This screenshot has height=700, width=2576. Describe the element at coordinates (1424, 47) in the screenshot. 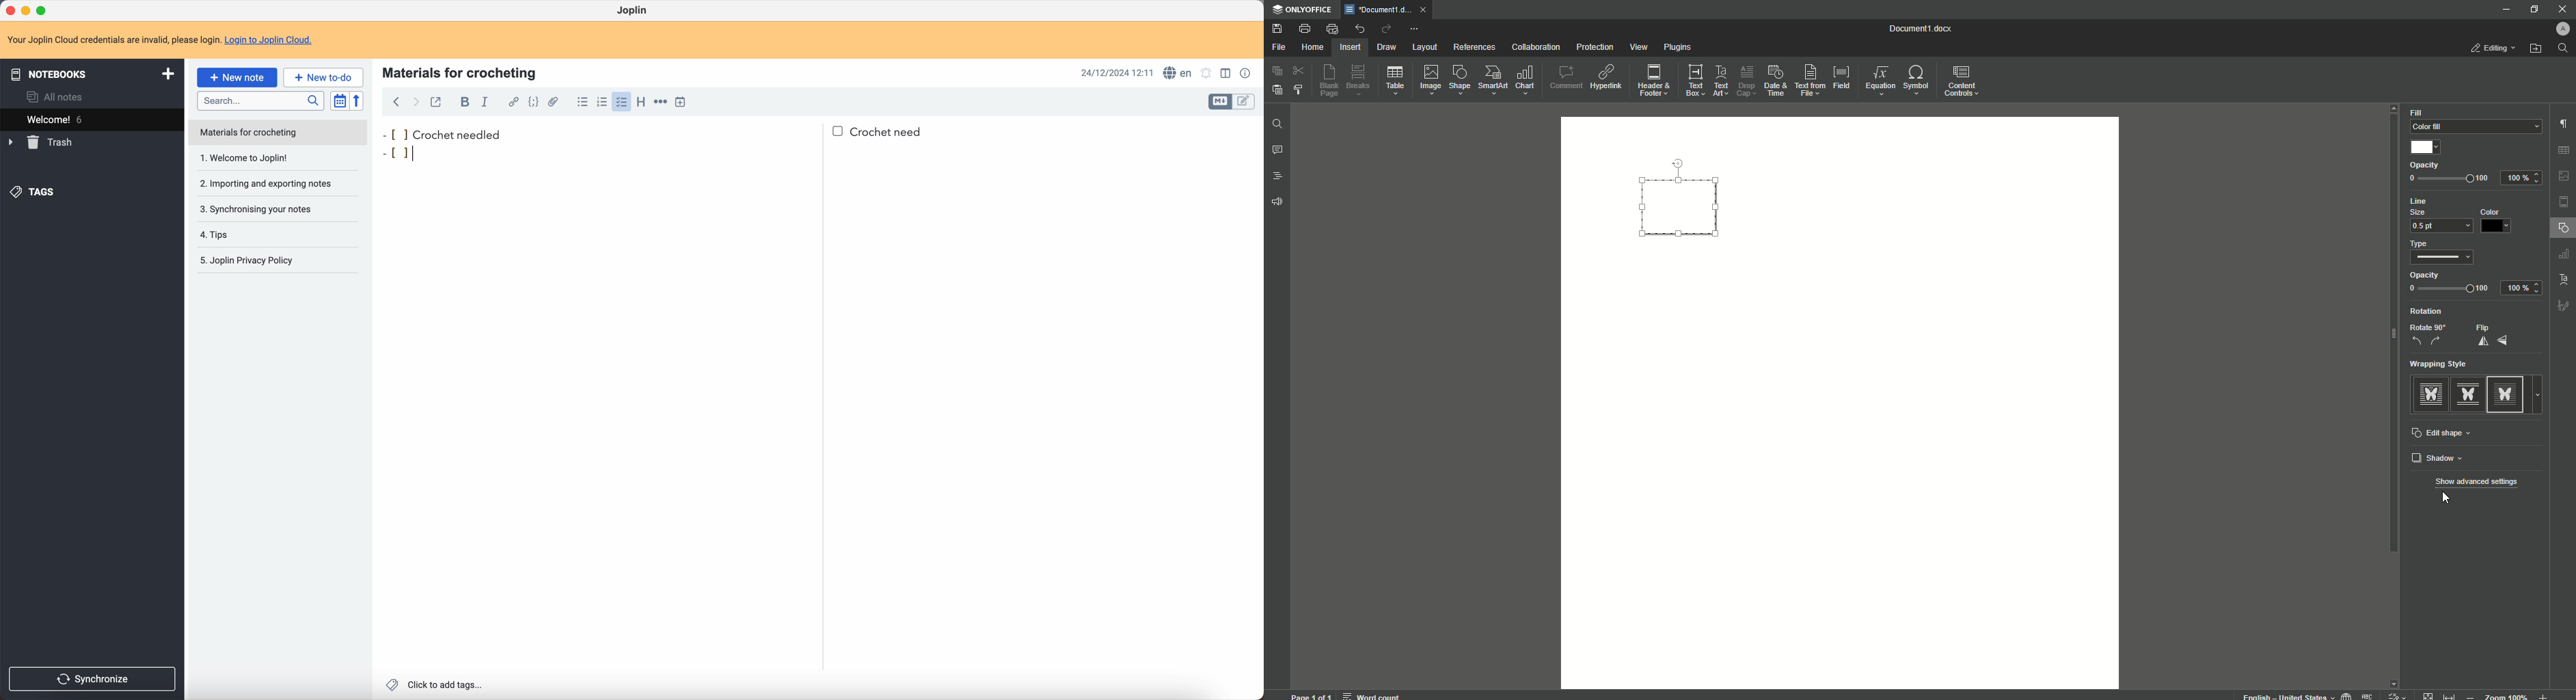

I see `Layout` at that location.